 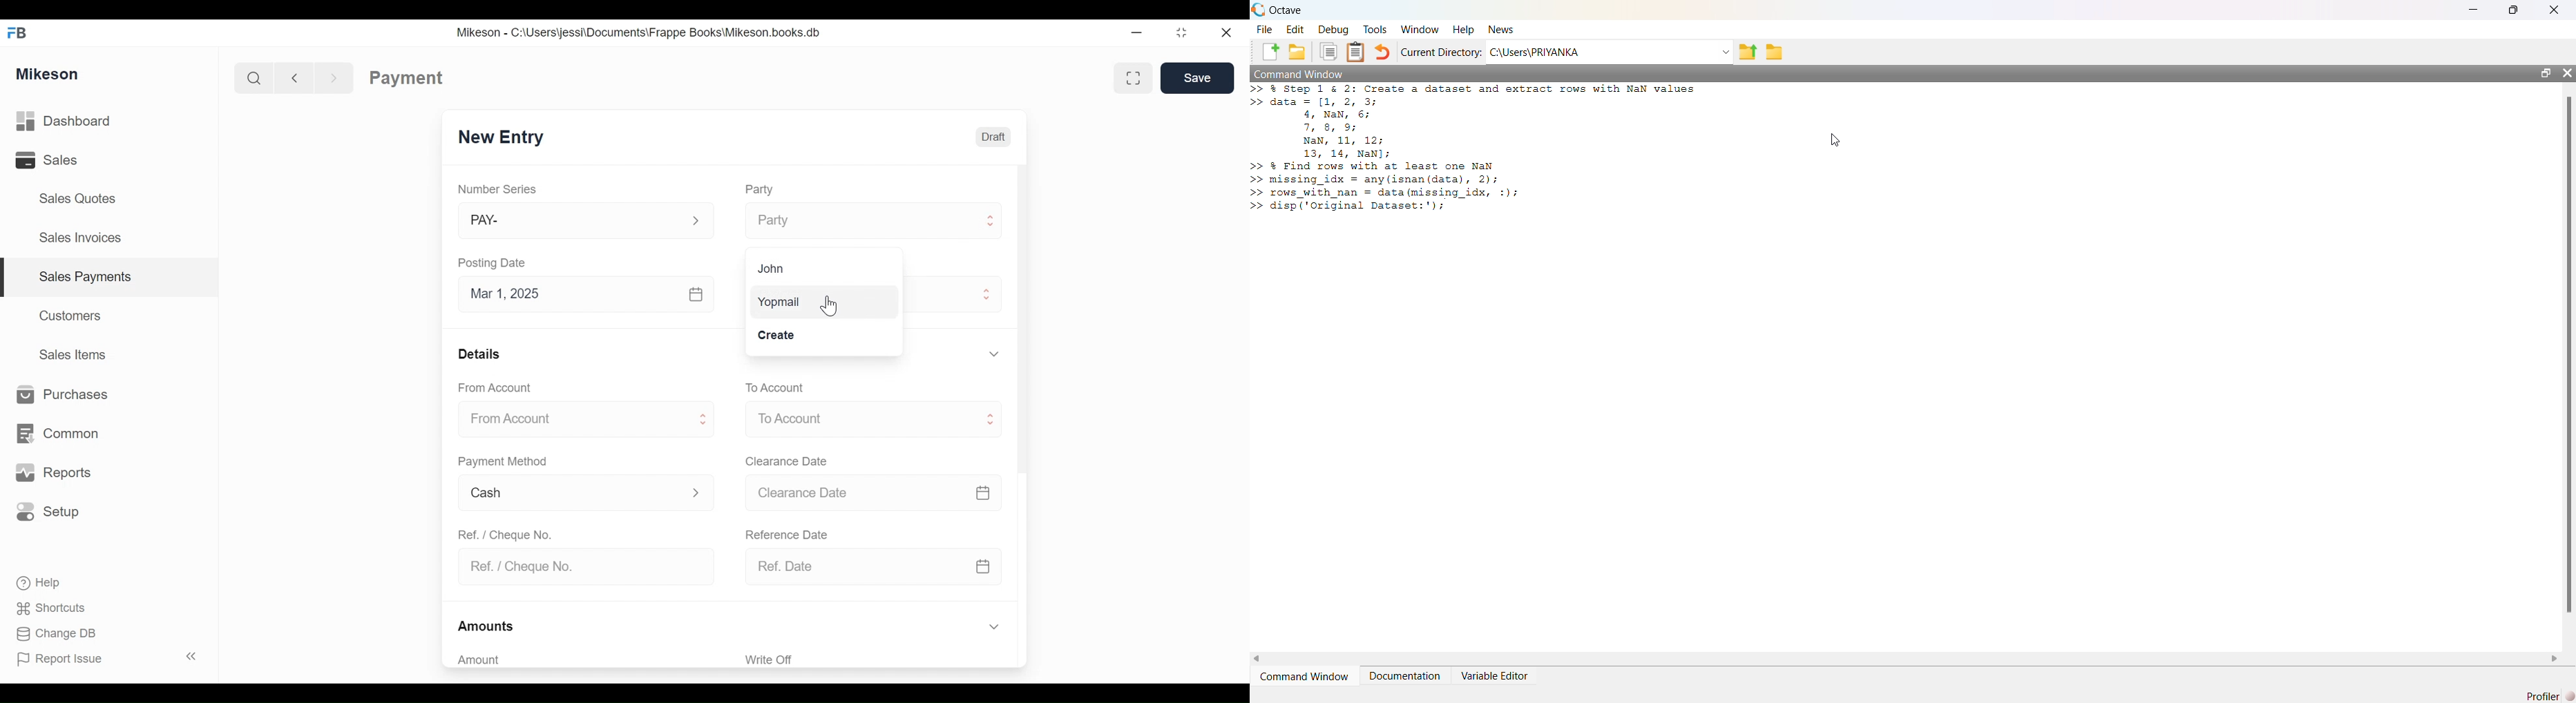 What do you see at coordinates (772, 268) in the screenshot?
I see `John` at bounding box center [772, 268].